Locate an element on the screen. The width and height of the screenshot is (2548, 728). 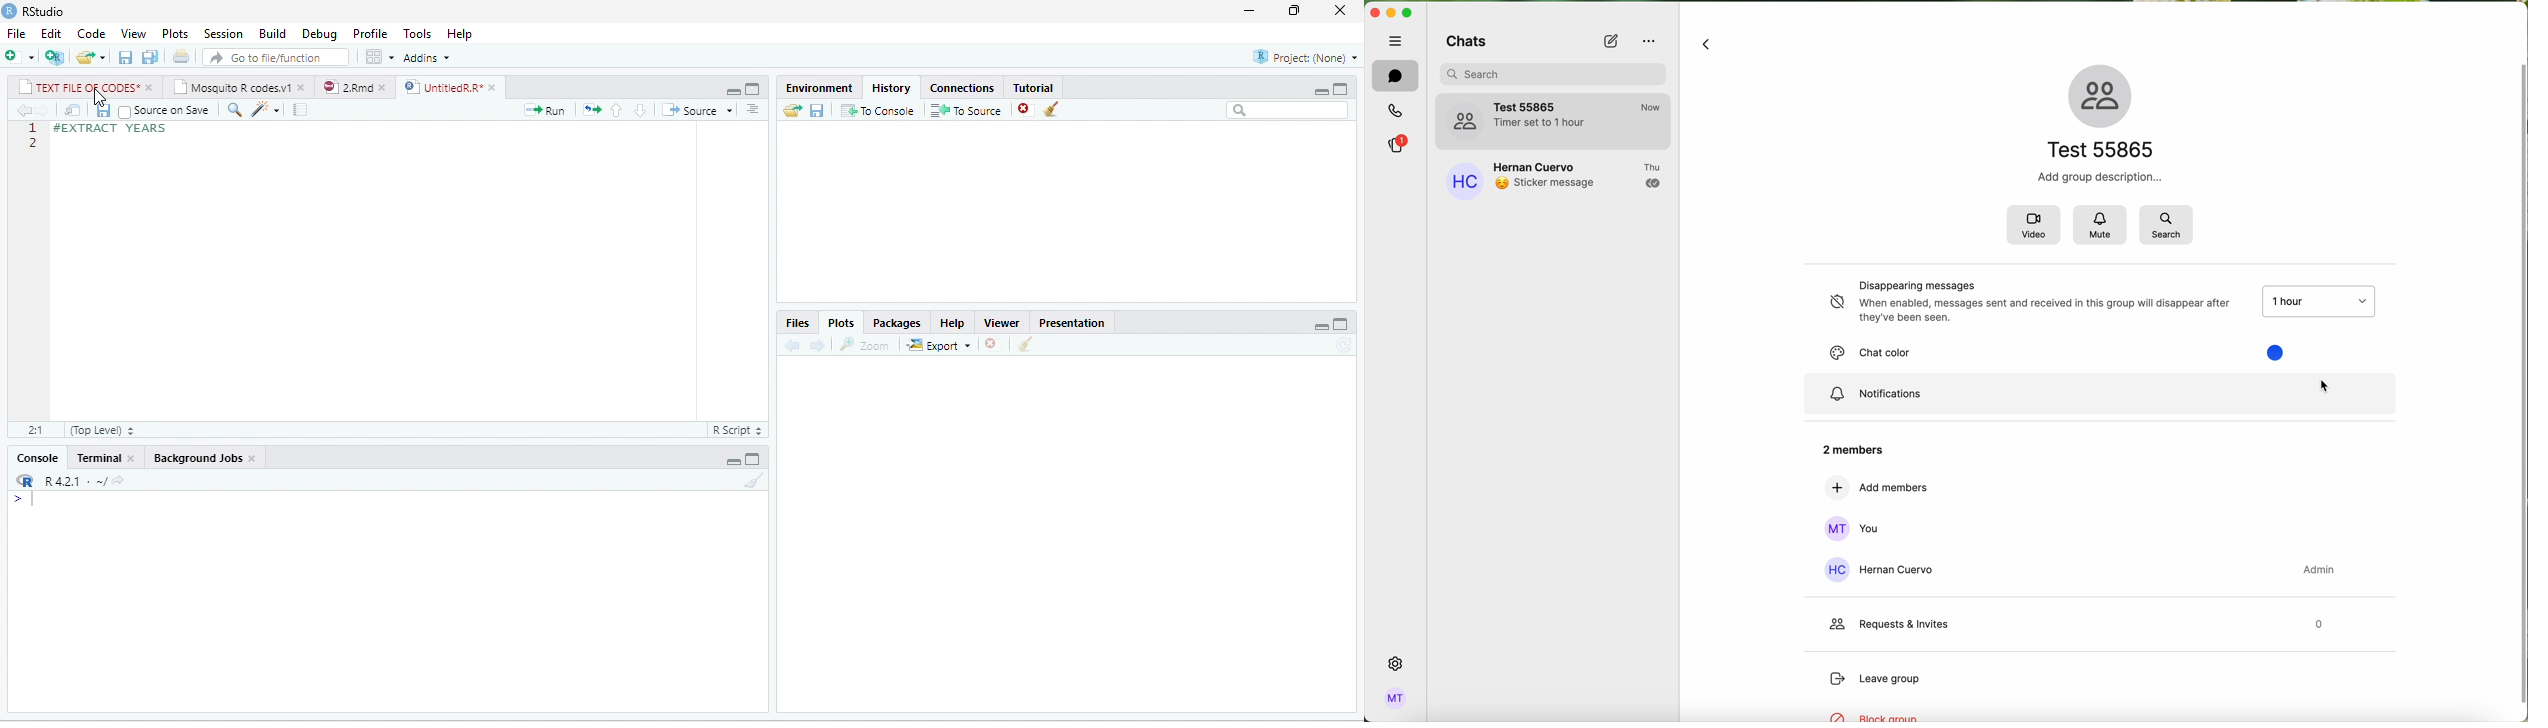
minimize is located at coordinates (1321, 326).